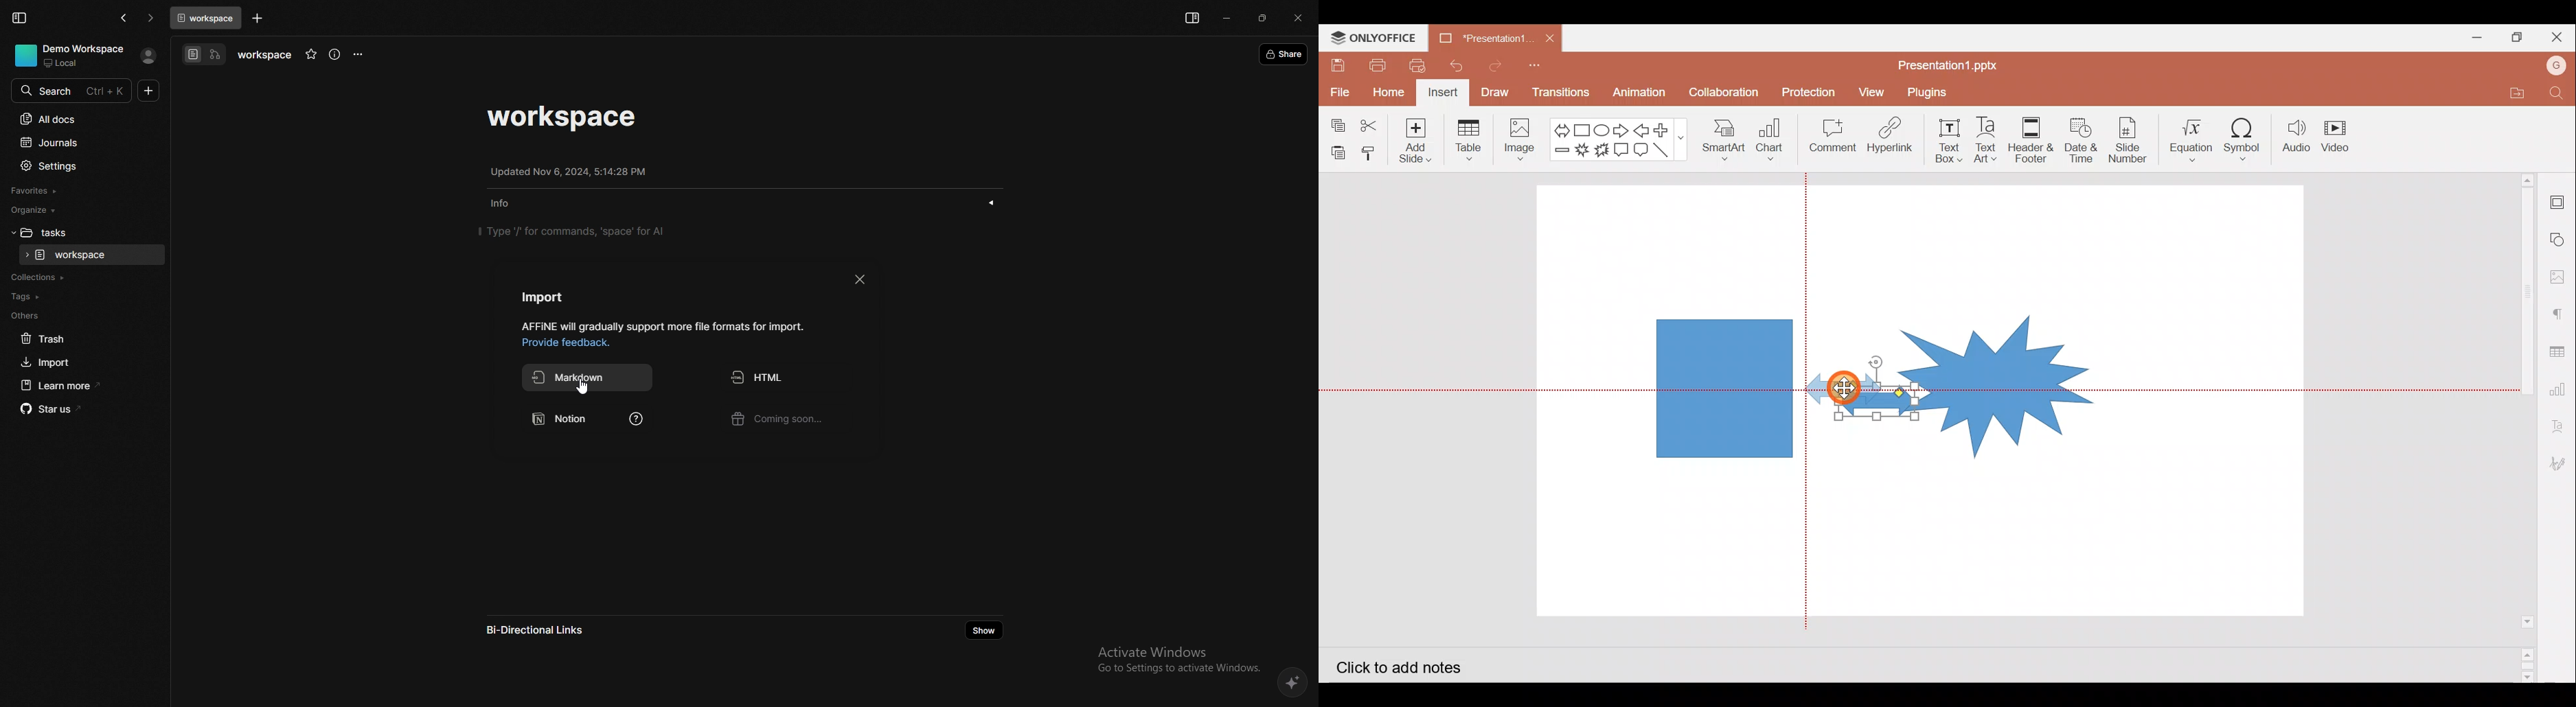  What do you see at coordinates (2471, 37) in the screenshot?
I see `Minimize` at bounding box center [2471, 37].